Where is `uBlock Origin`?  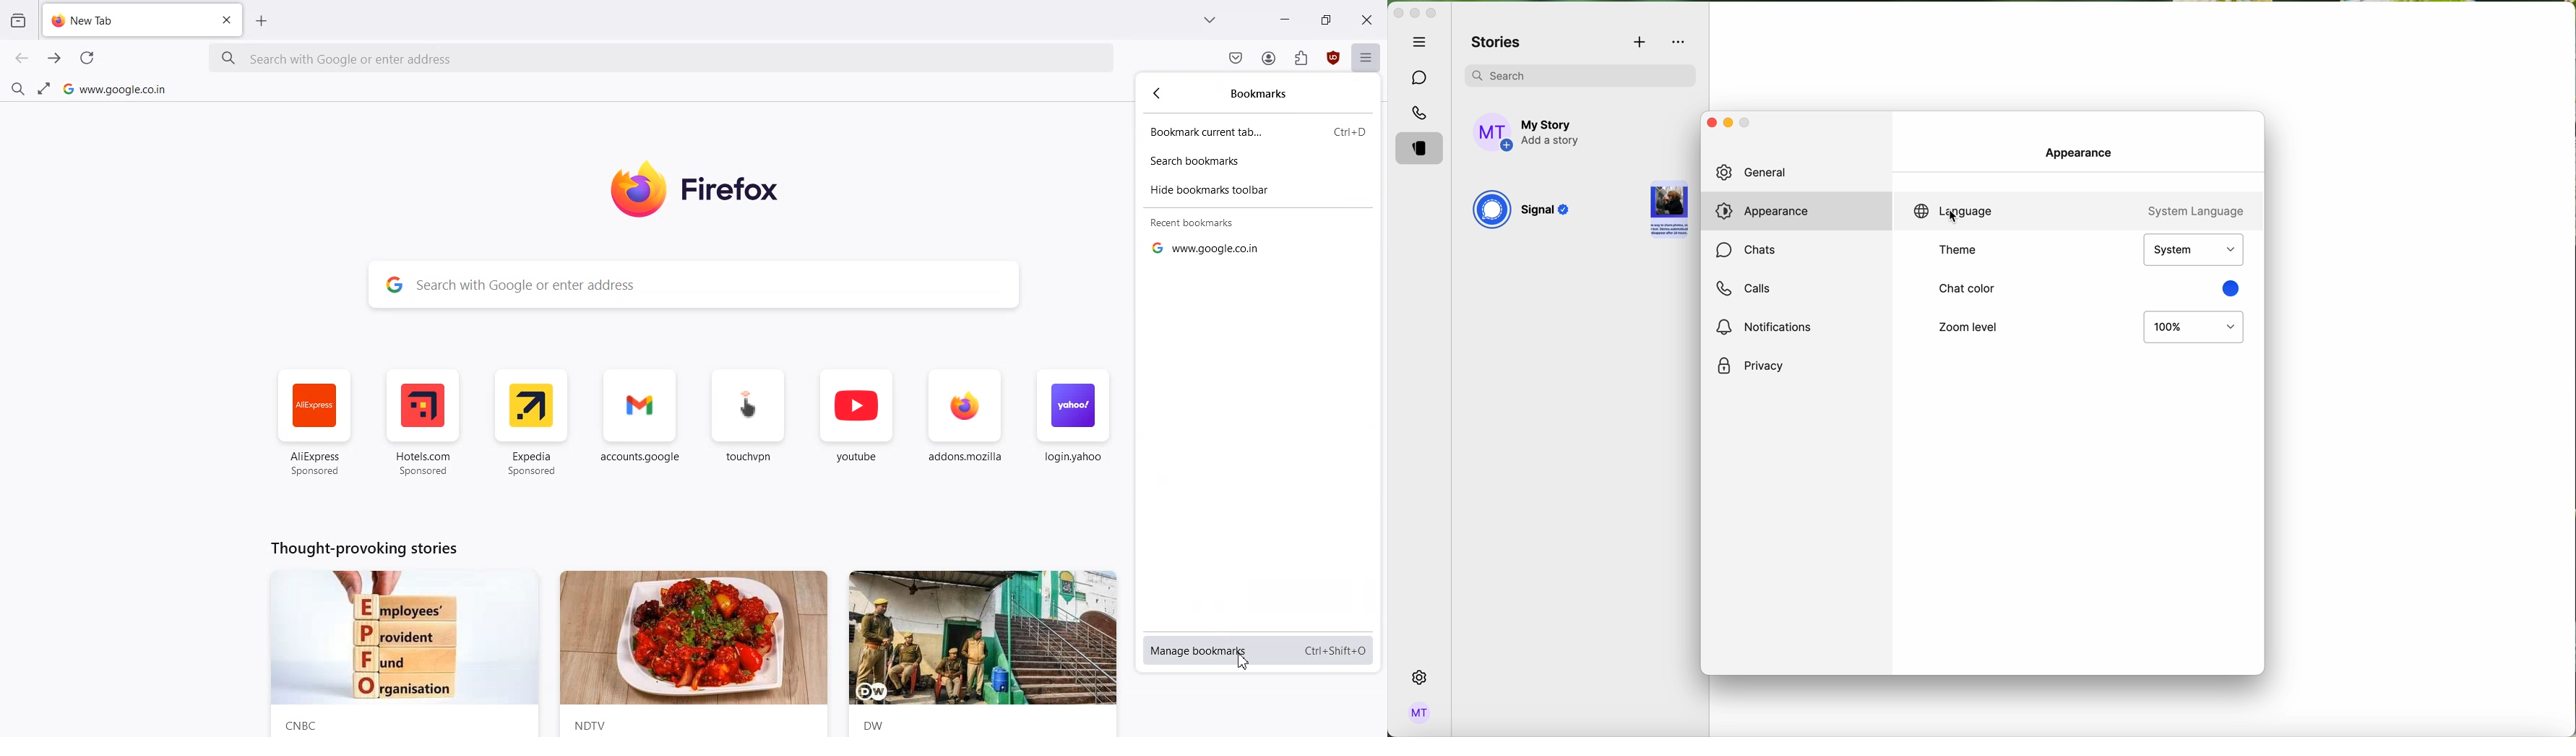 uBlock Origin is located at coordinates (1332, 58).